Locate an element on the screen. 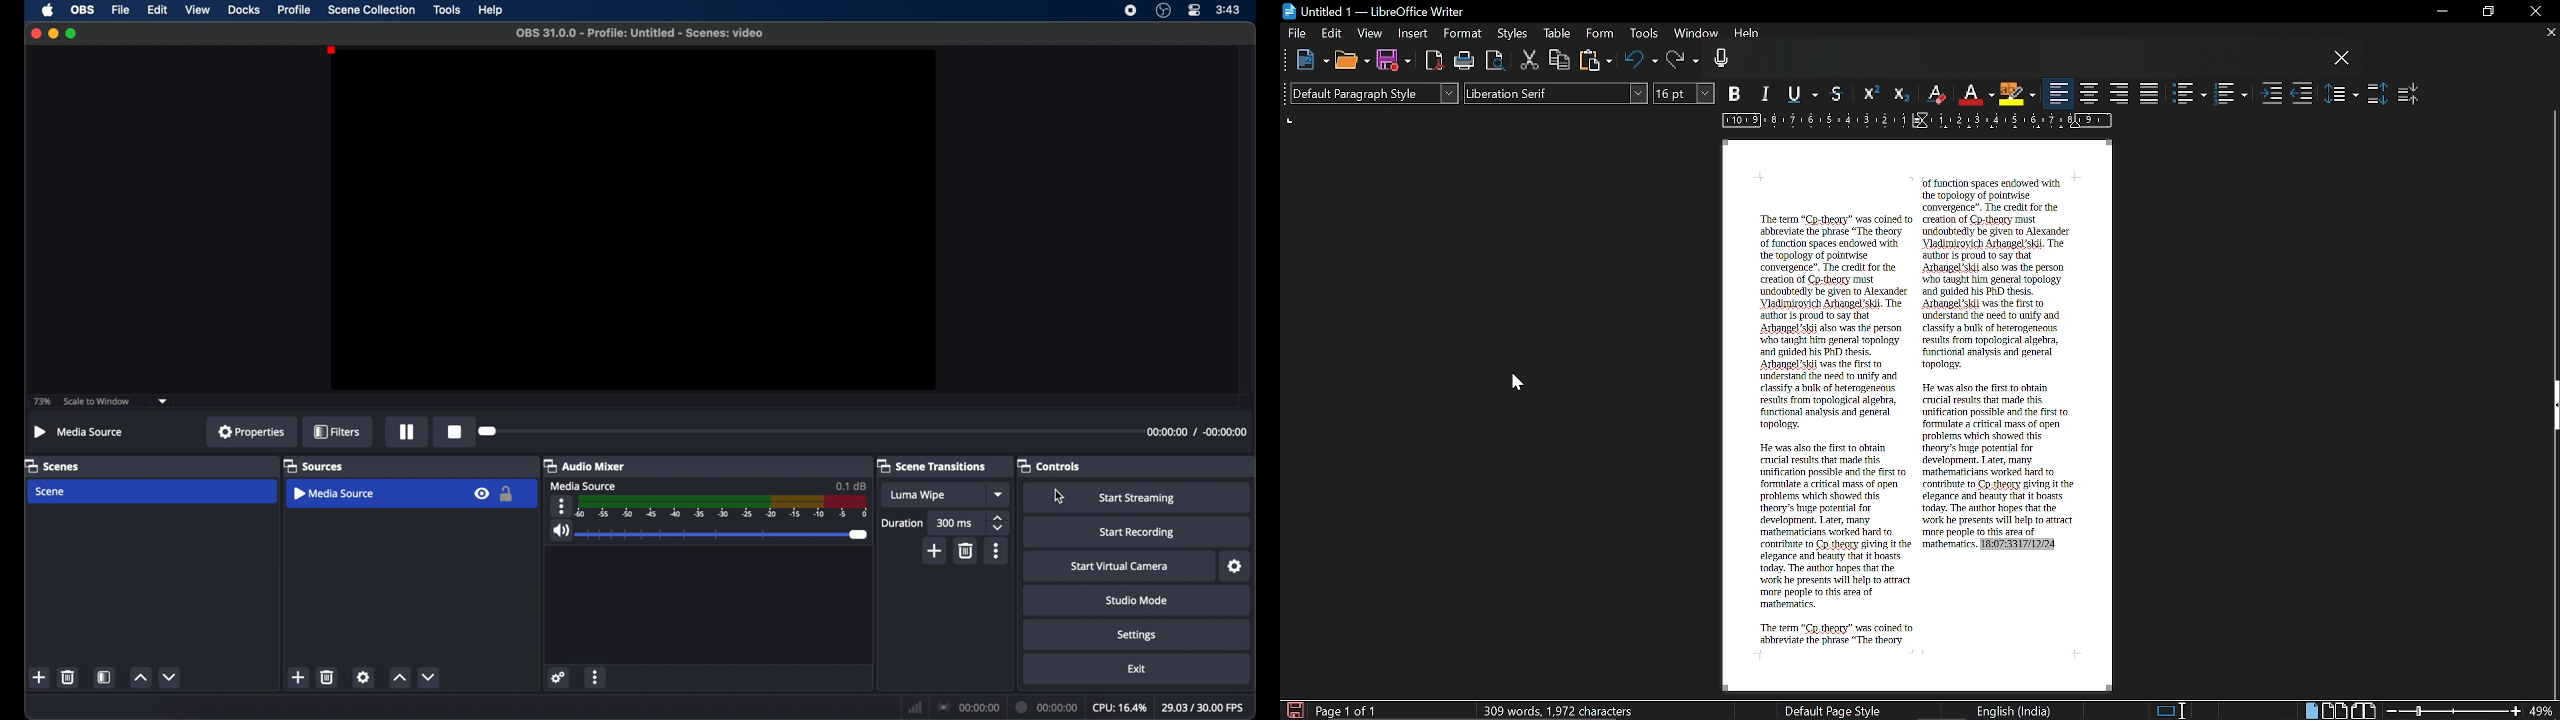  73% is located at coordinates (41, 401).